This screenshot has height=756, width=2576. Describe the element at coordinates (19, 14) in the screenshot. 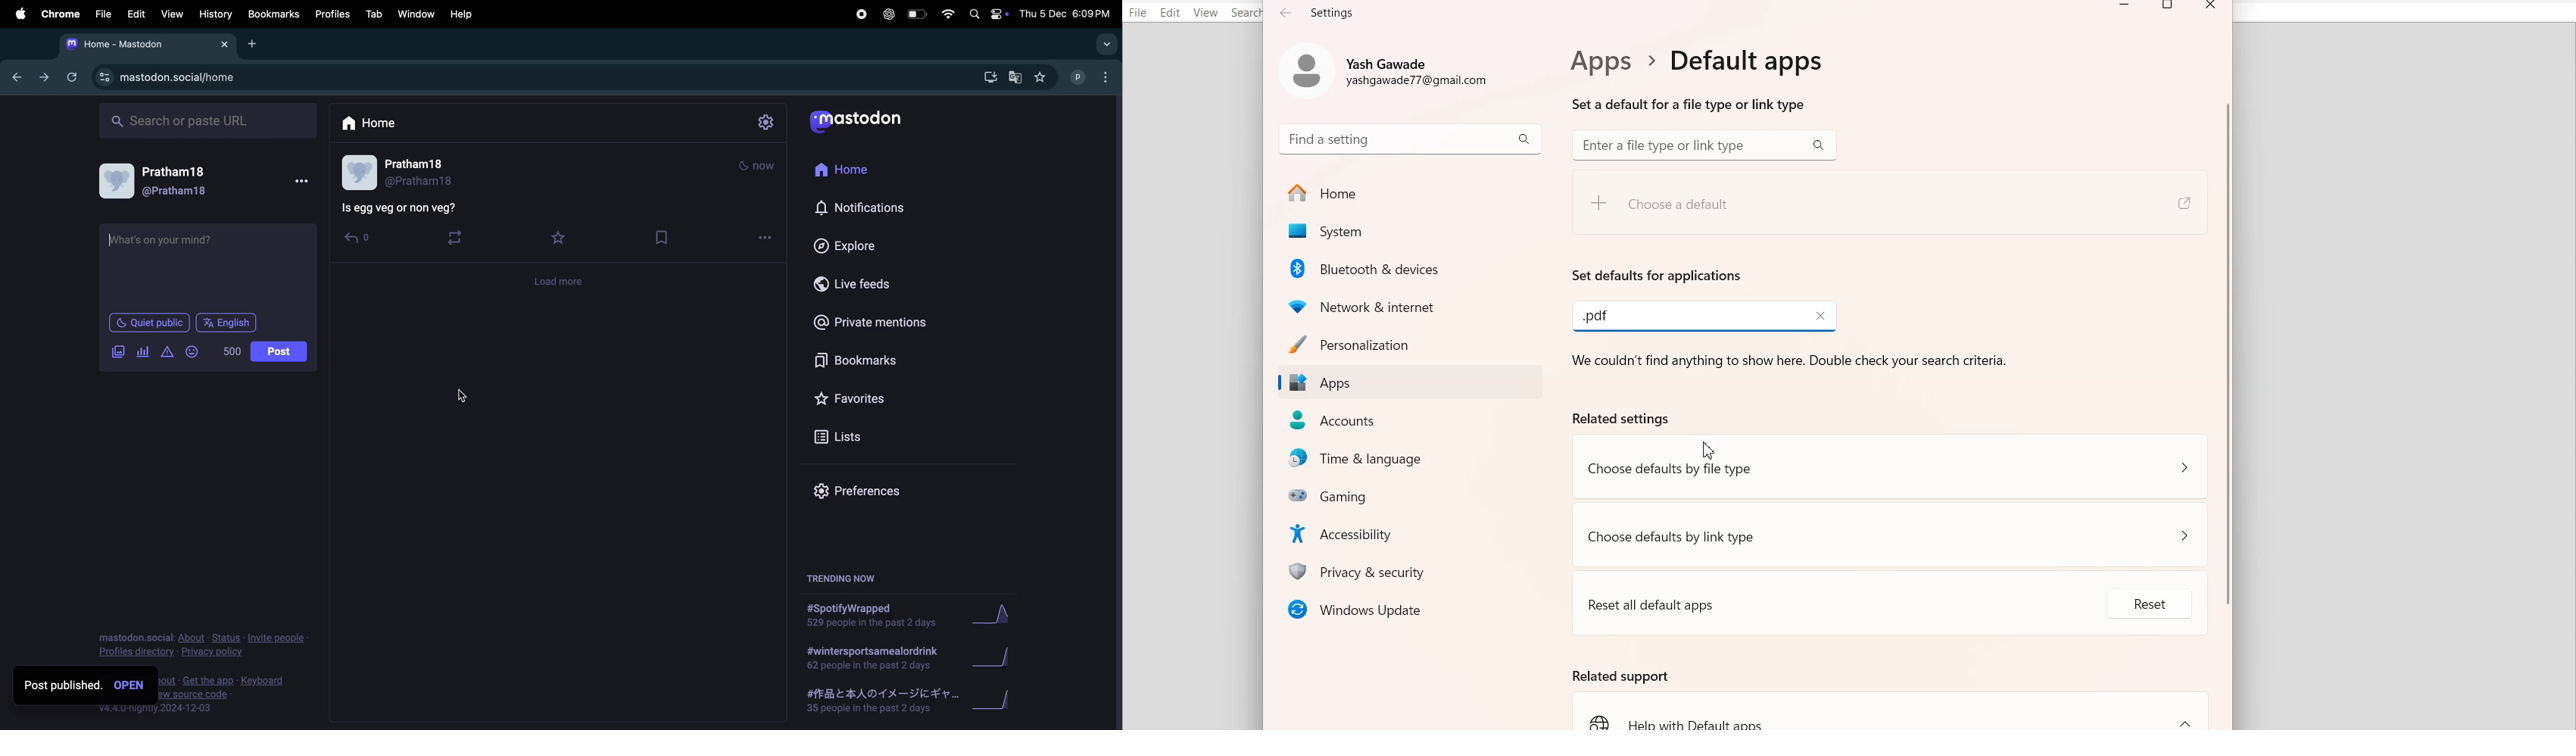

I see `apple menu` at that location.